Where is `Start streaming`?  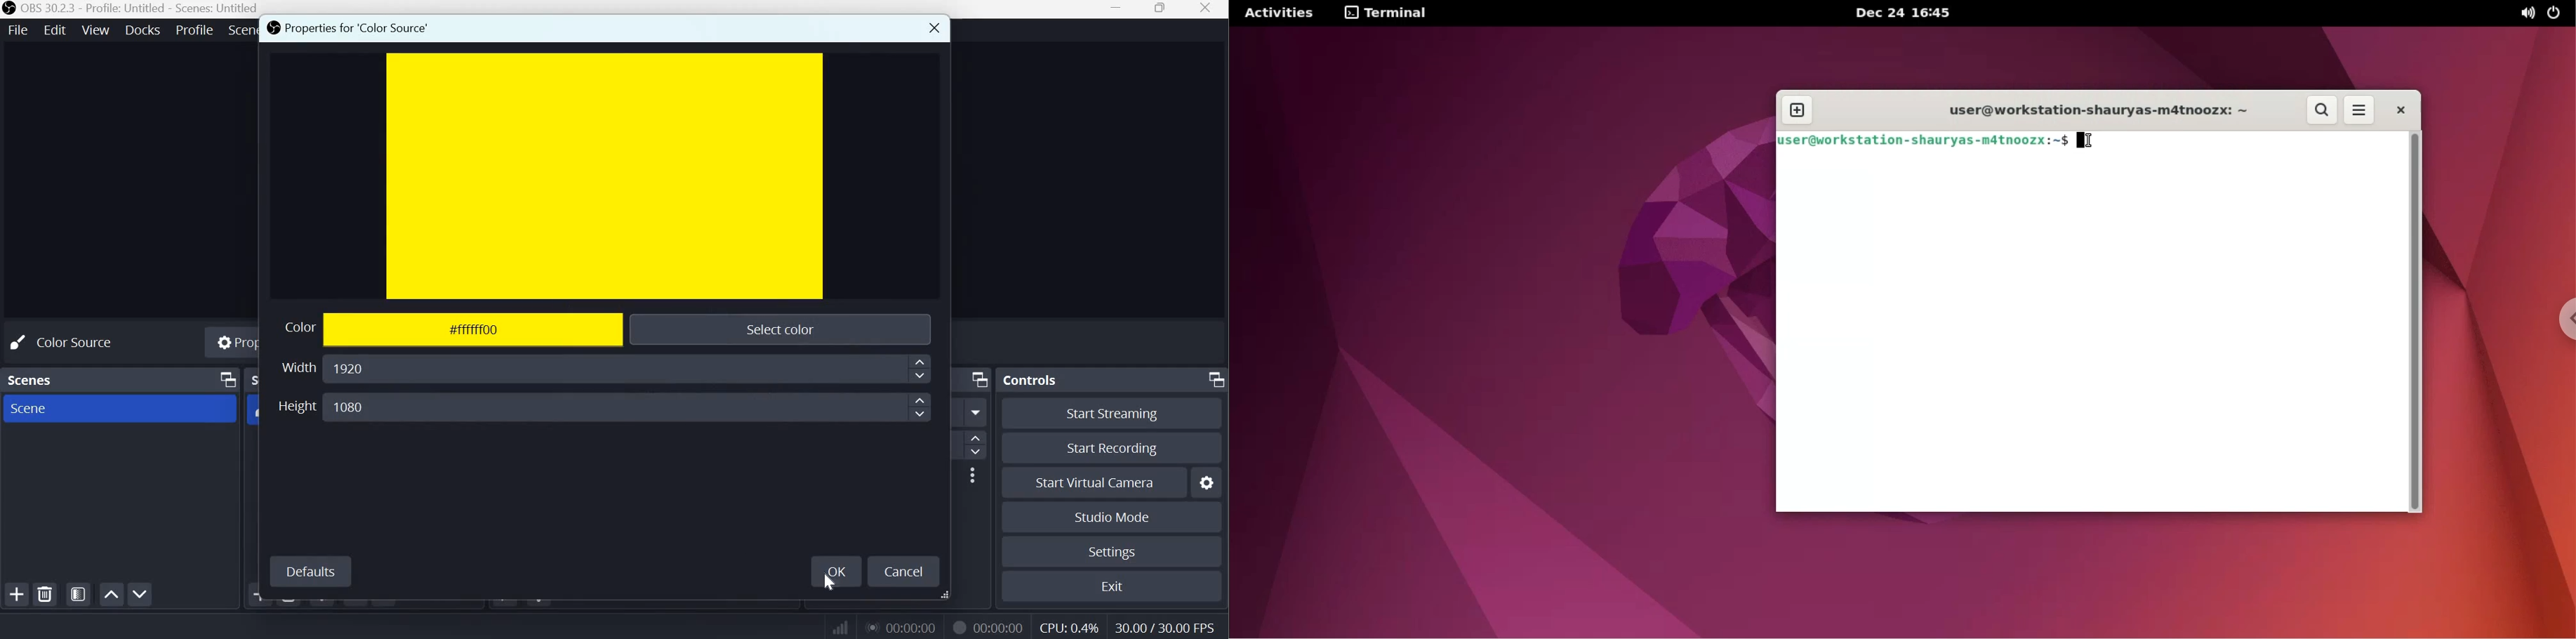
Start streaming is located at coordinates (1118, 413).